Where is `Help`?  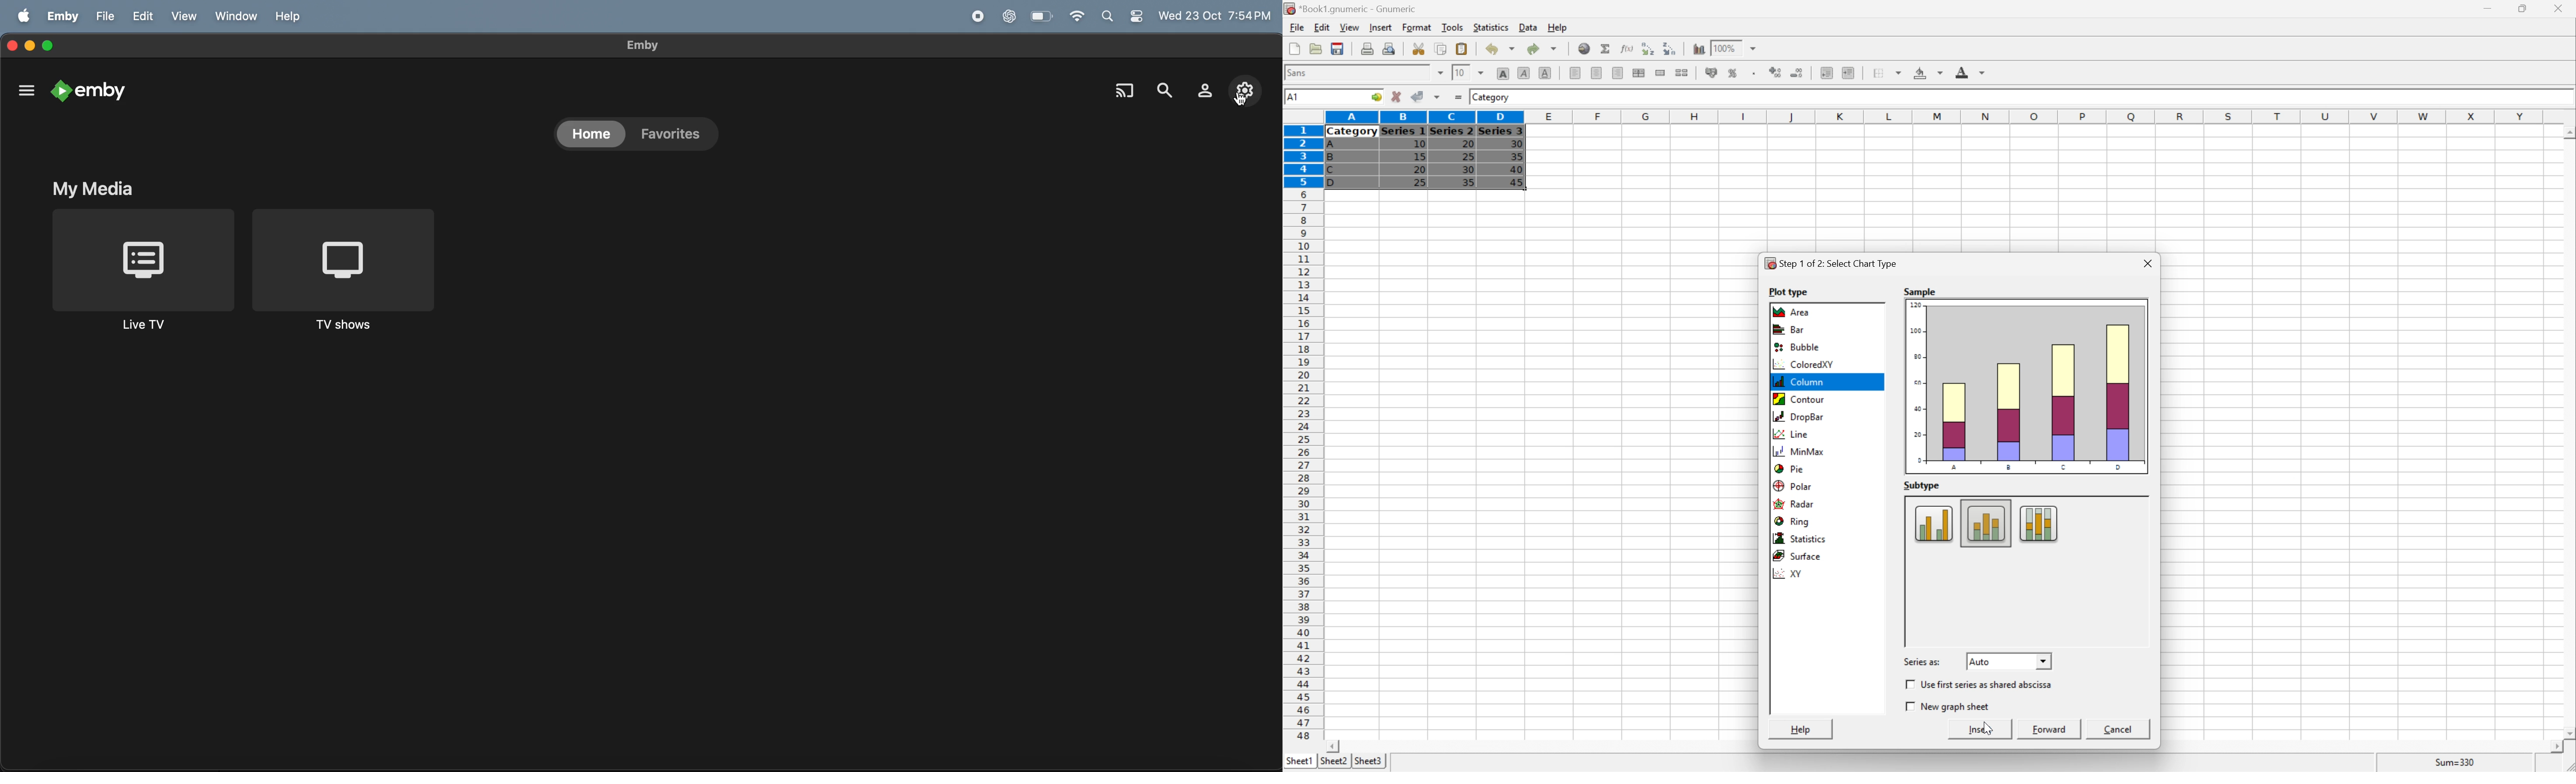
Help is located at coordinates (1803, 729).